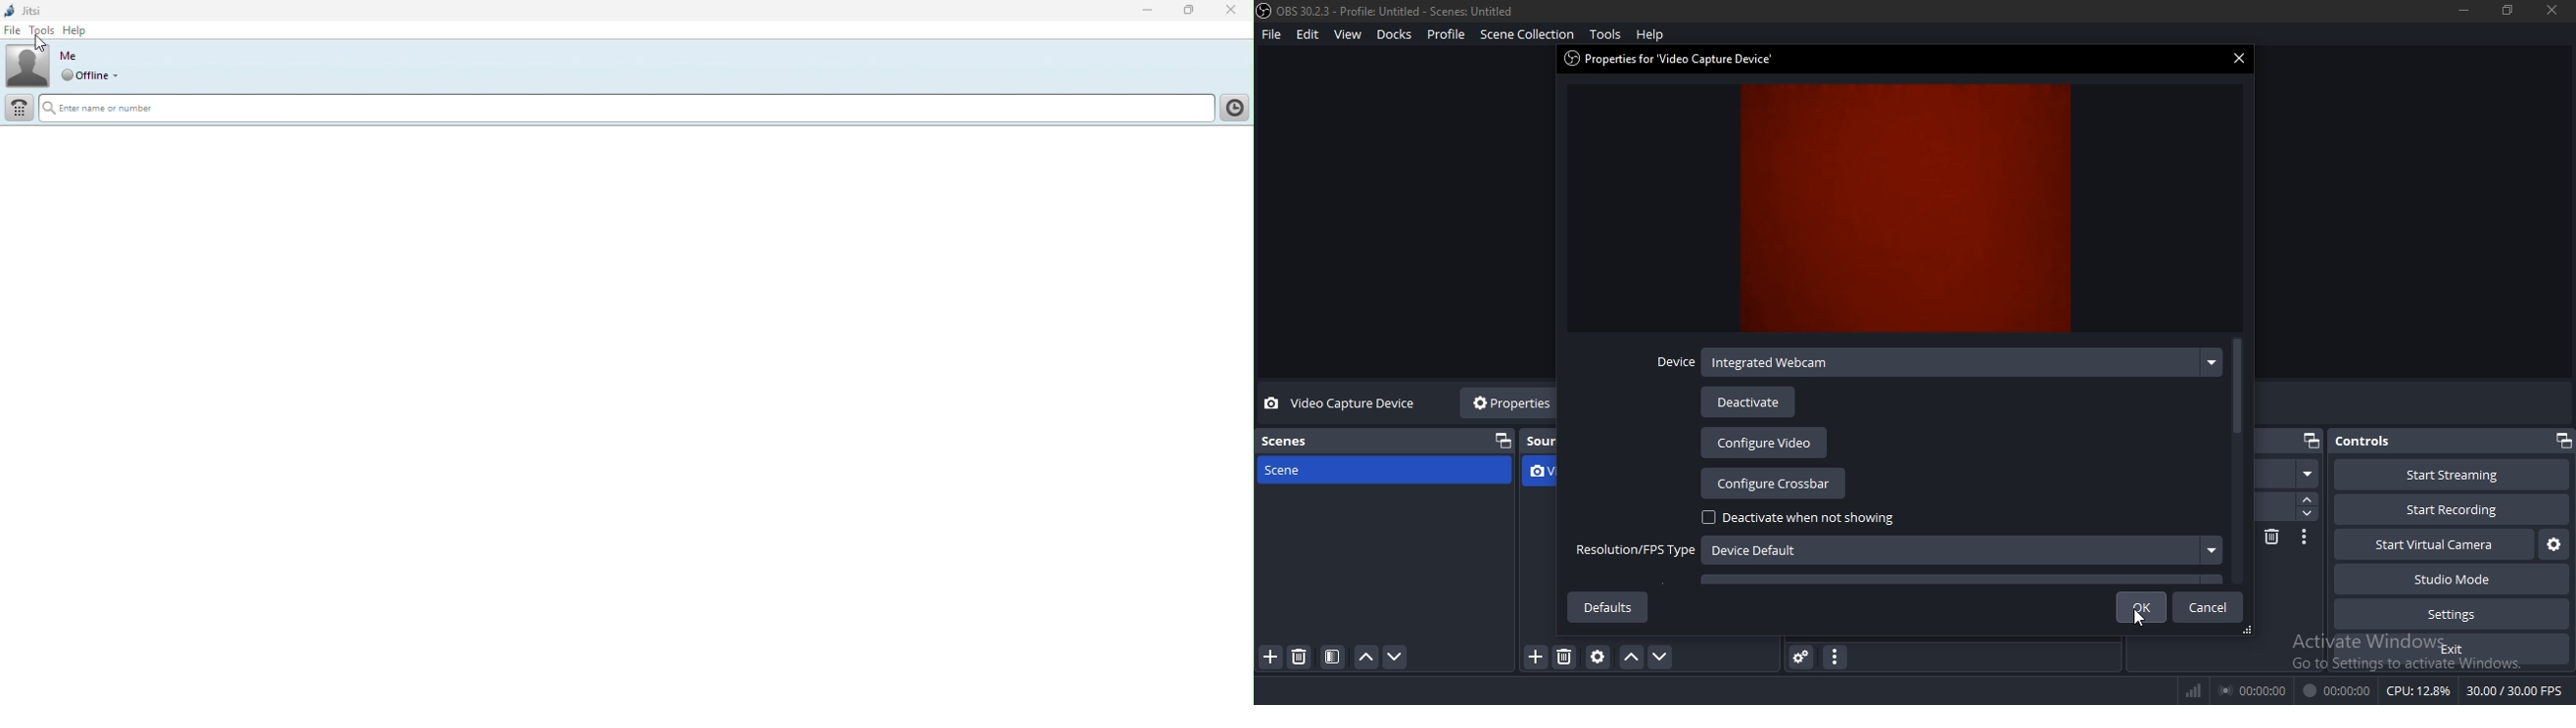 The height and width of the screenshot is (728, 2576). I want to click on Minimise, so click(1152, 12).